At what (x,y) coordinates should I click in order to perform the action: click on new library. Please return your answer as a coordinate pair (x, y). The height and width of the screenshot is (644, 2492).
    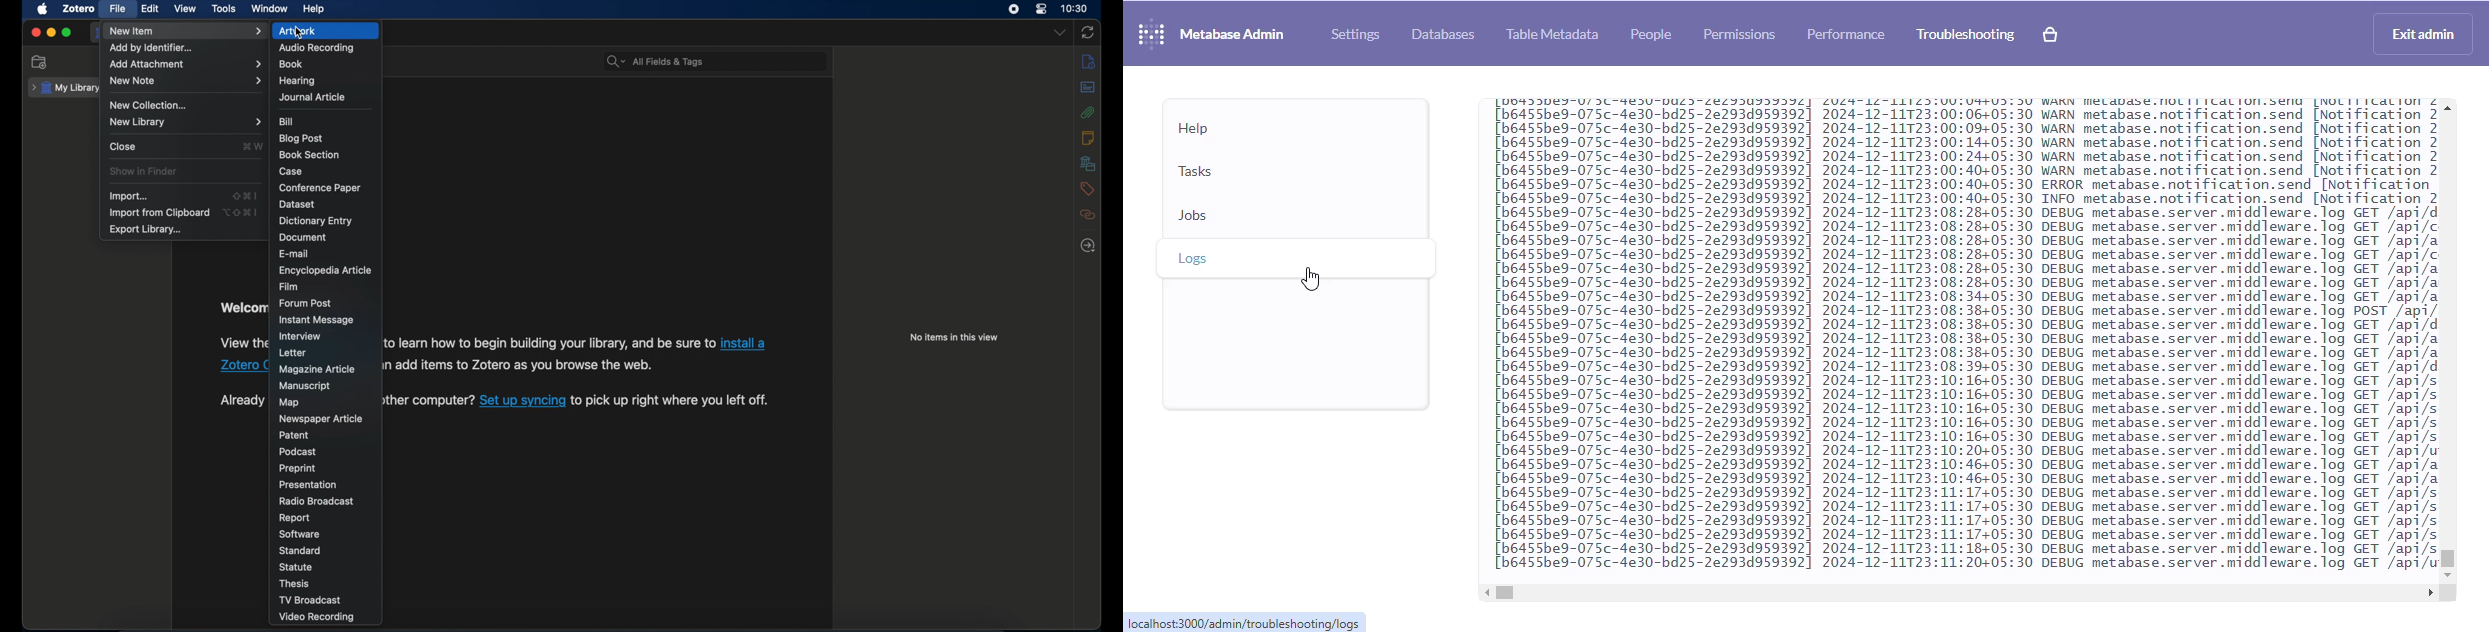
    Looking at the image, I should click on (185, 122).